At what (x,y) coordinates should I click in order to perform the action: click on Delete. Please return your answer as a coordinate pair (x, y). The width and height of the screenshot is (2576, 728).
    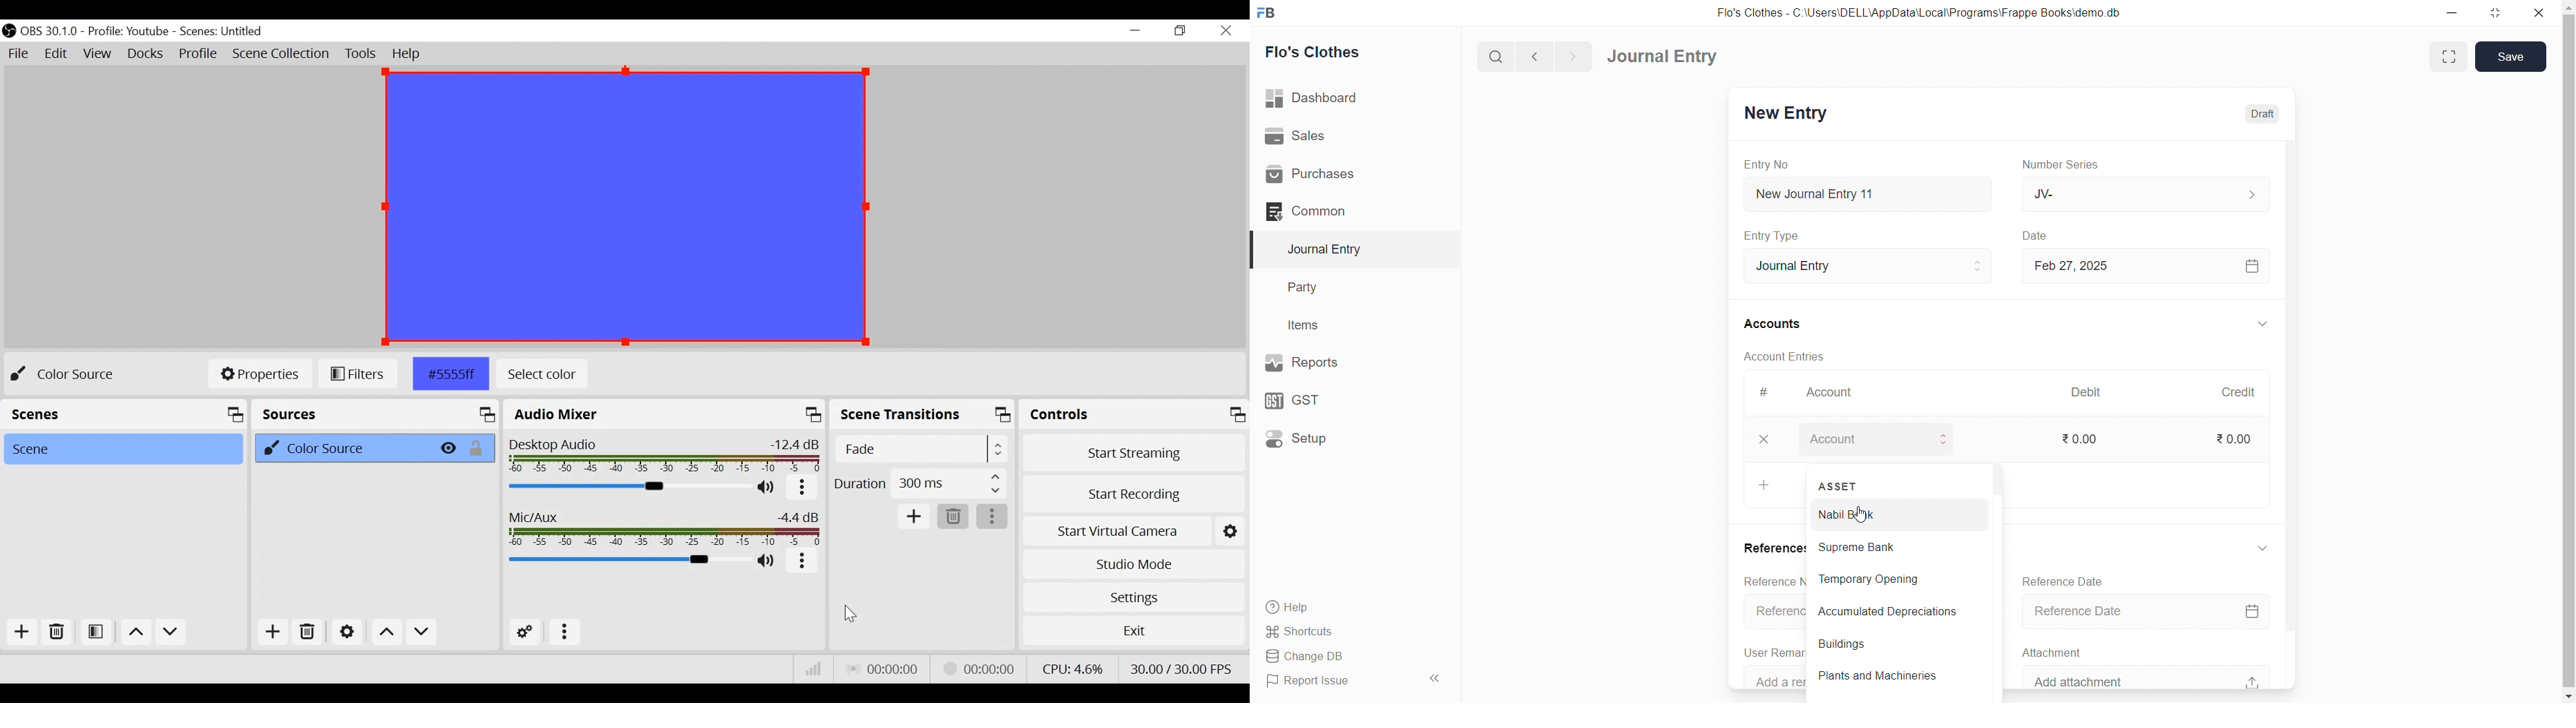
    Looking at the image, I should click on (951, 517).